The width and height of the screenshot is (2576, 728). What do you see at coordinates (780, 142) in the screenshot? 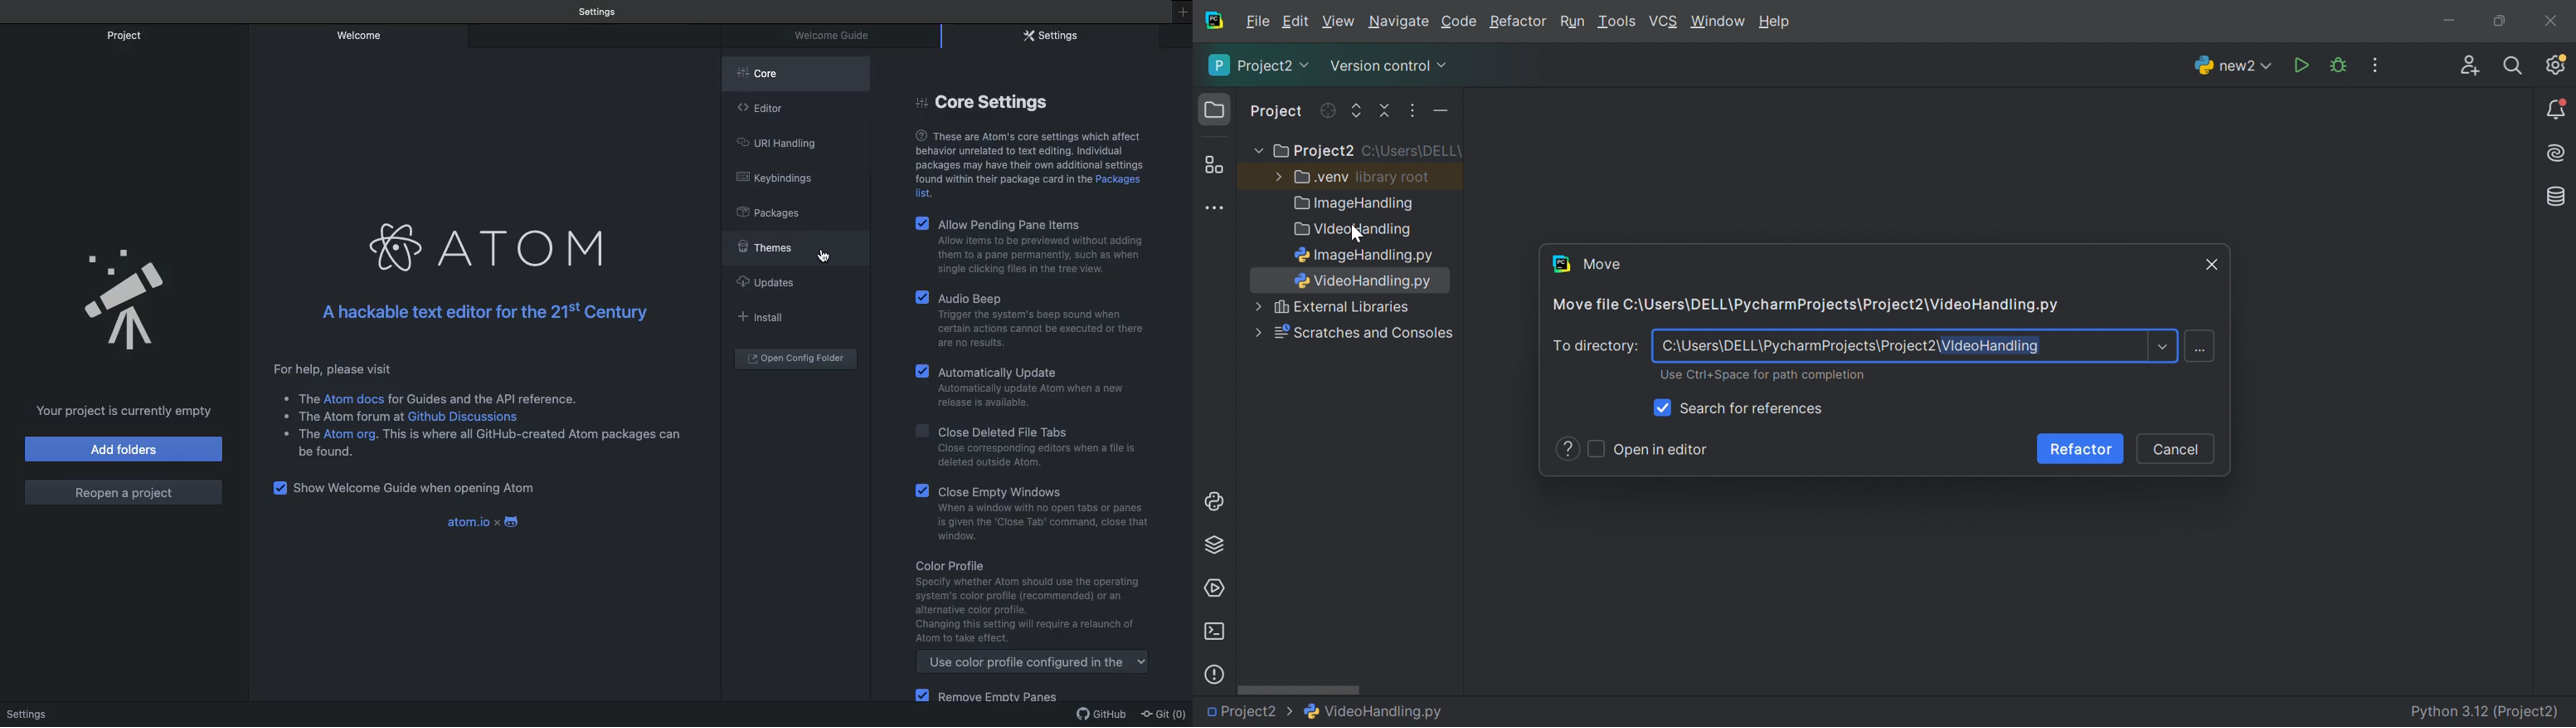
I see `URL heading` at bounding box center [780, 142].